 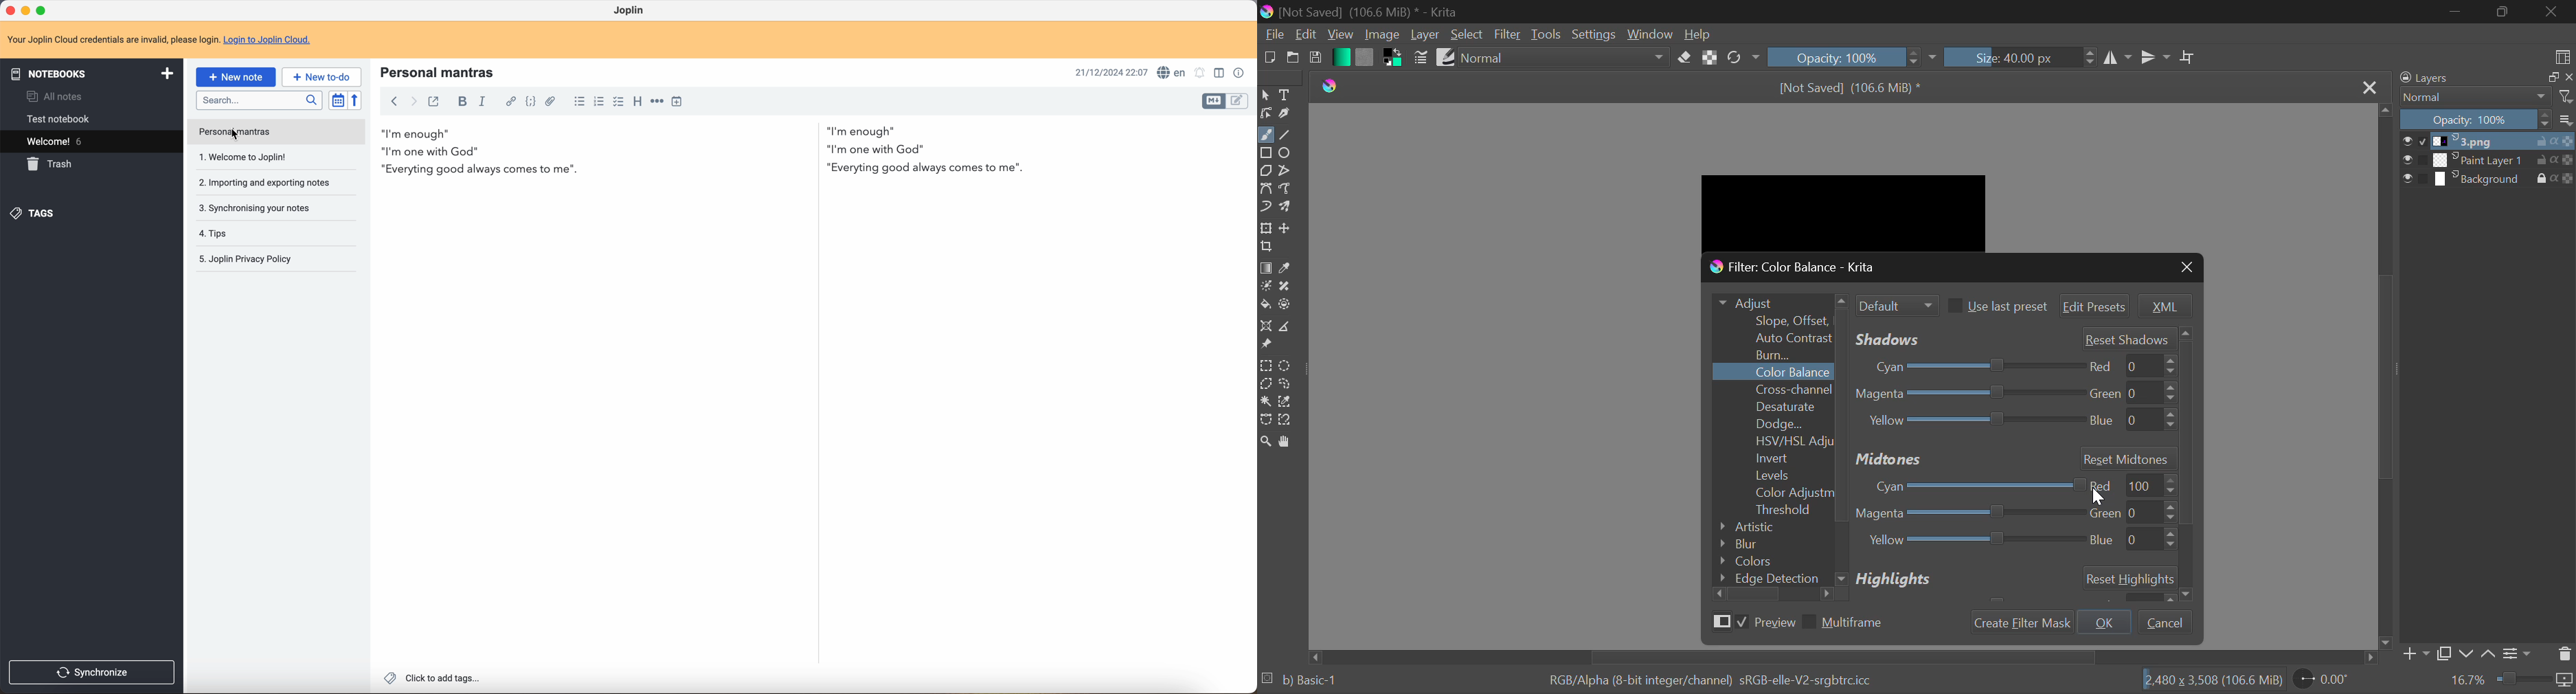 I want to click on Reference Images, so click(x=1268, y=346).